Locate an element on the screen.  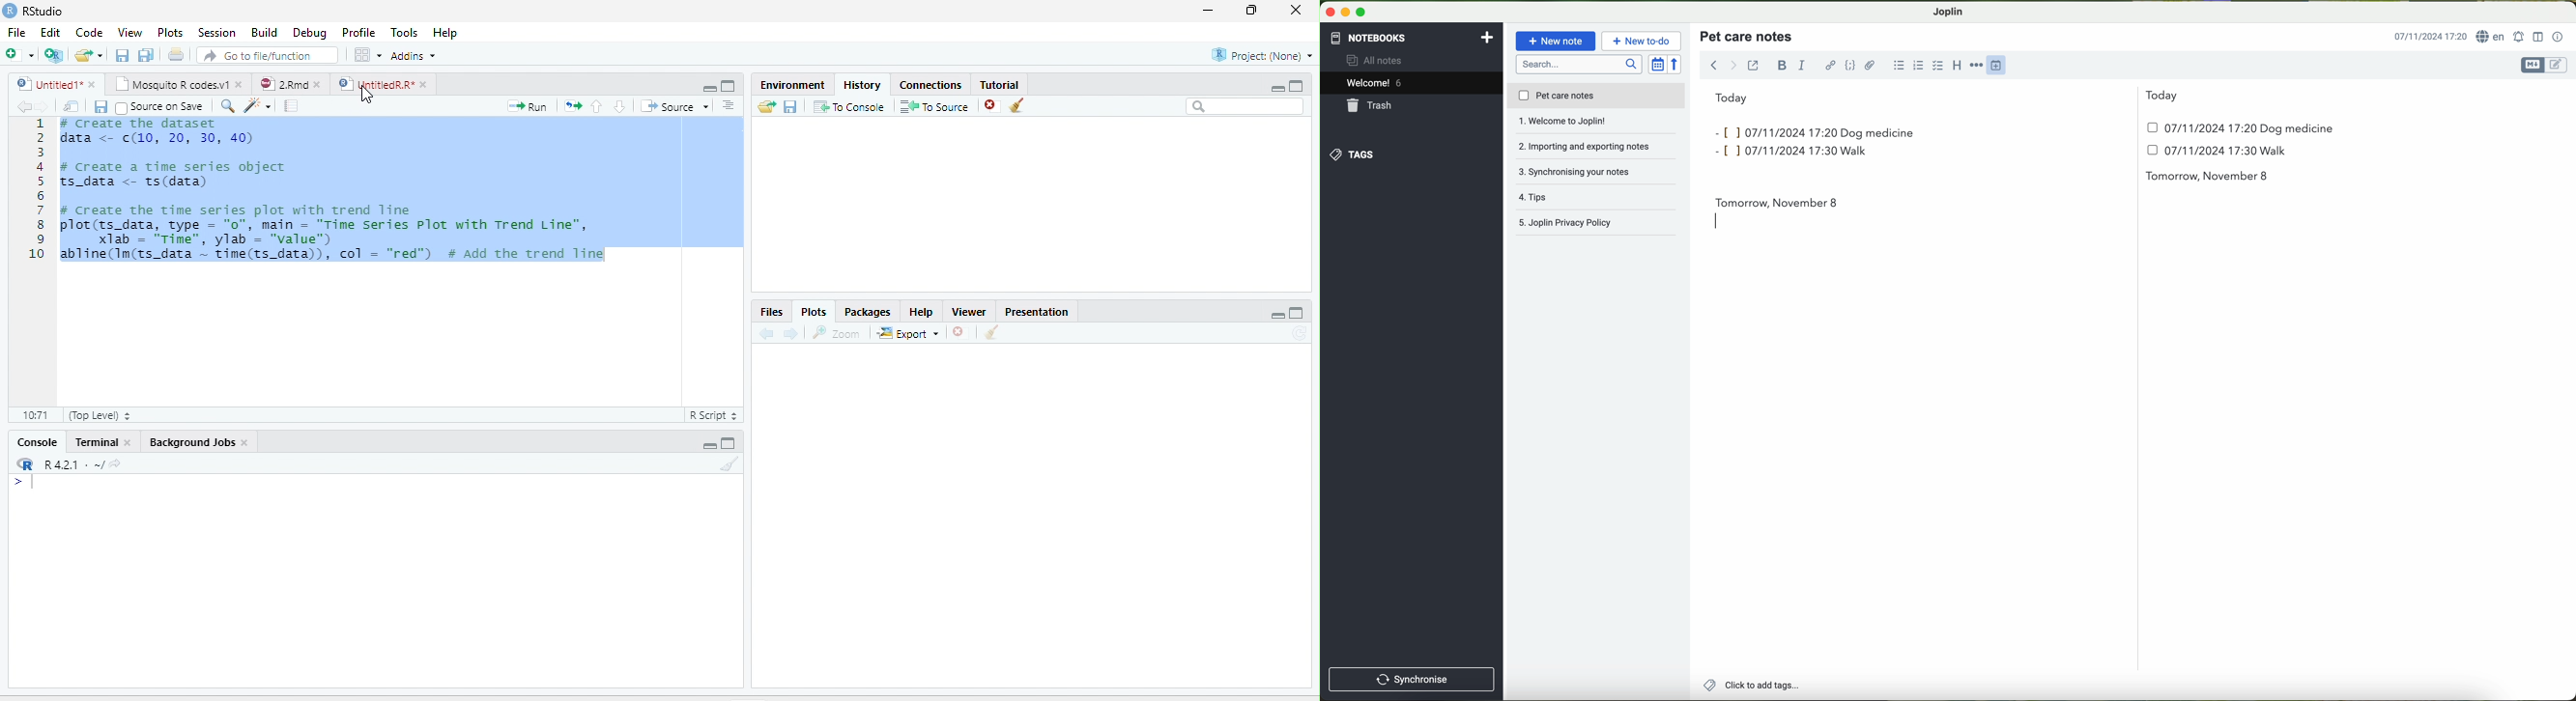
Show document outline is located at coordinates (729, 105).